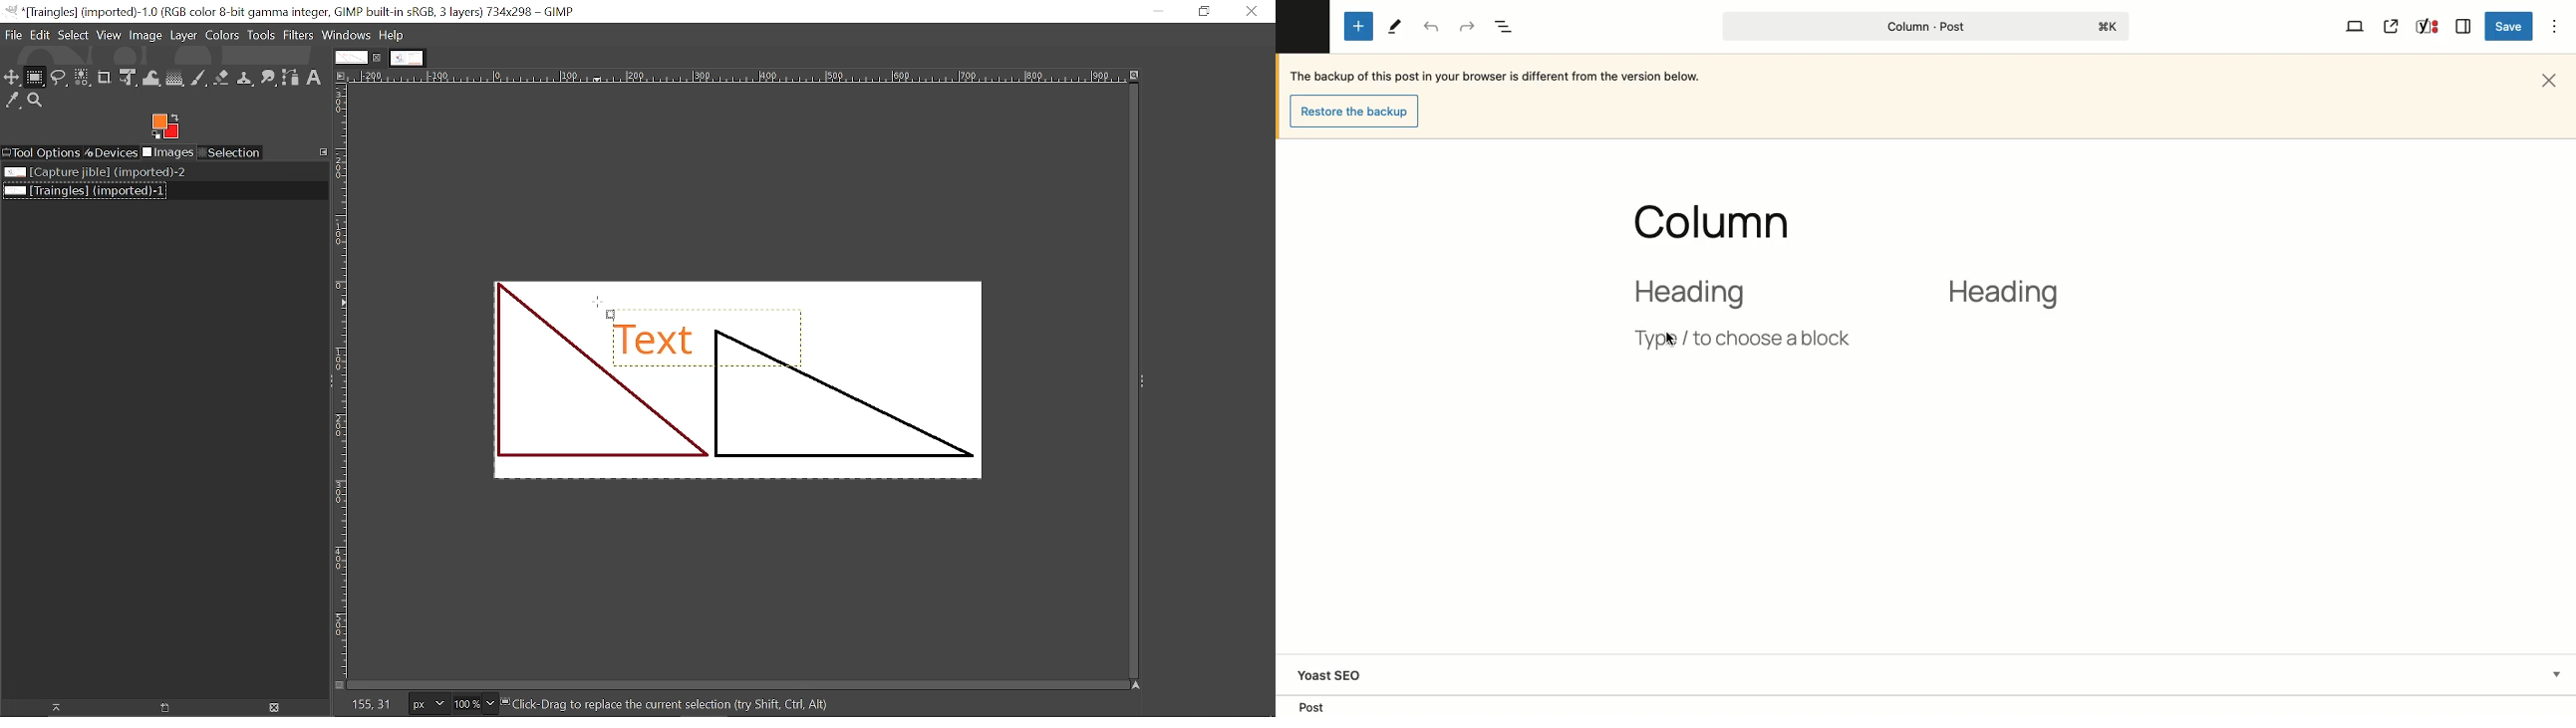 This screenshot has height=728, width=2576. Describe the element at coordinates (269, 80) in the screenshot. I see `Smudge tool` at that location.